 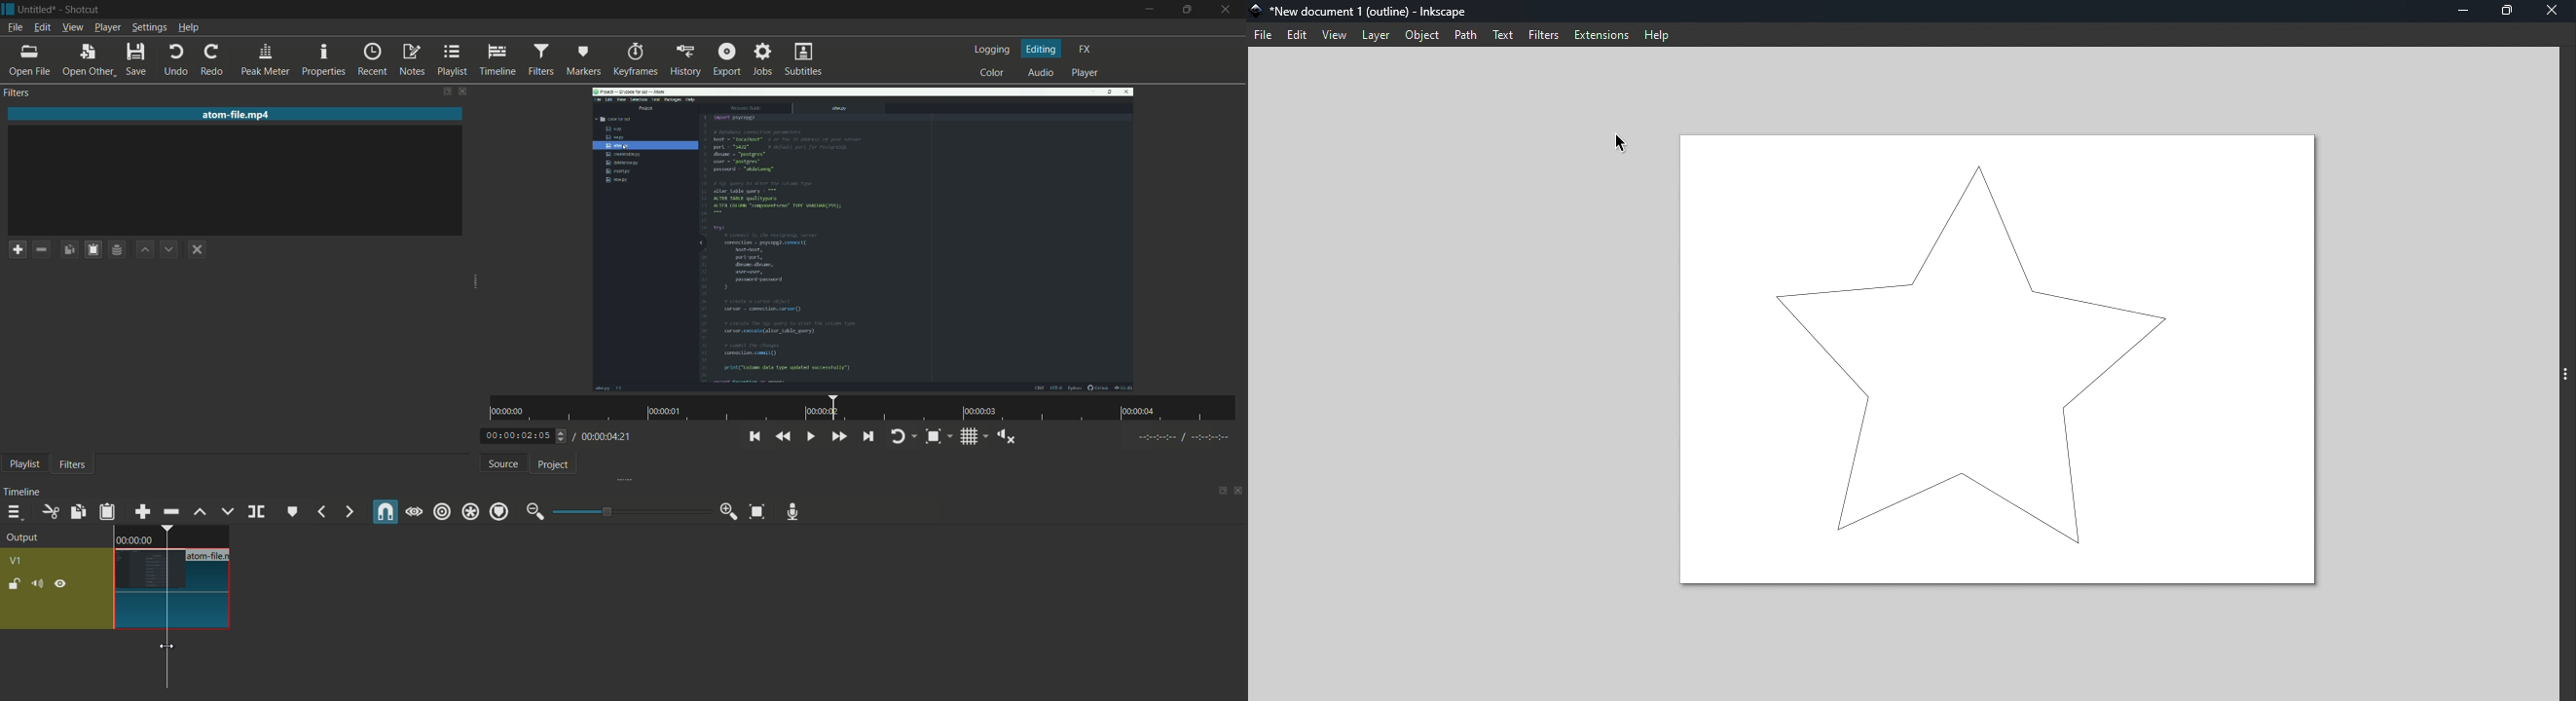 I want to click on logging, so click(x=992, y=49).